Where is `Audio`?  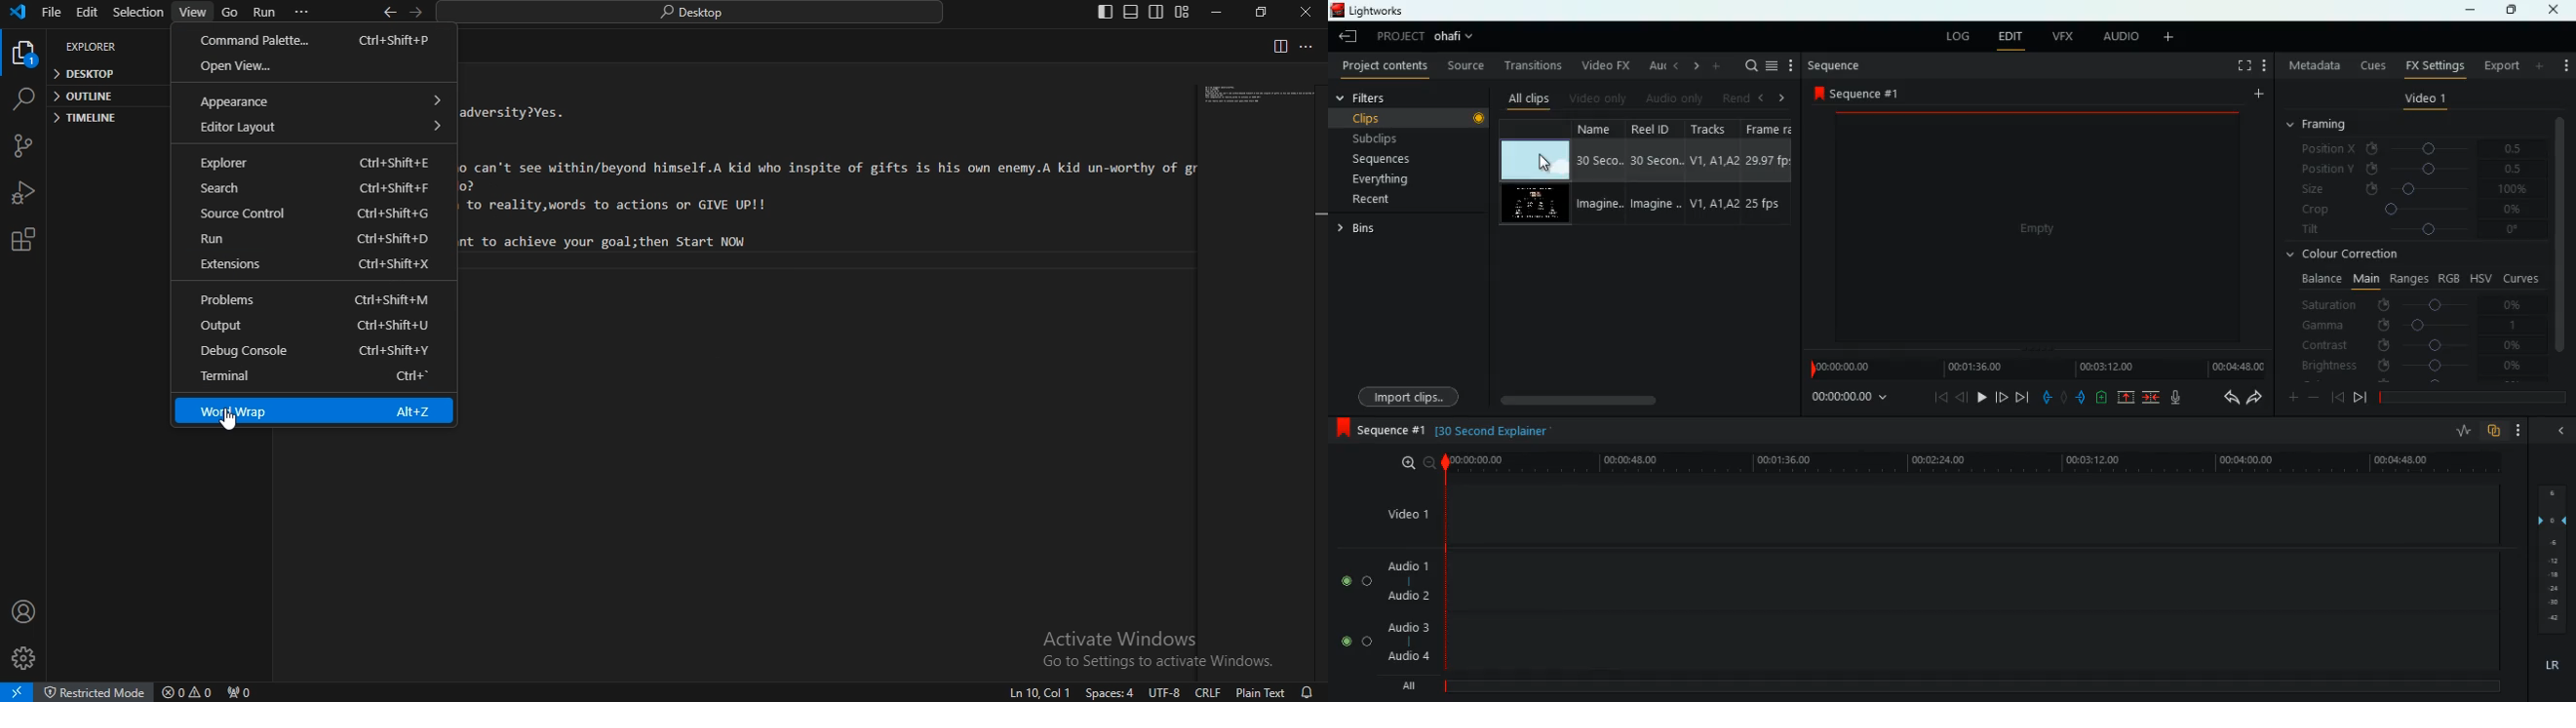 Audio is located at coordinates (1355, 581).